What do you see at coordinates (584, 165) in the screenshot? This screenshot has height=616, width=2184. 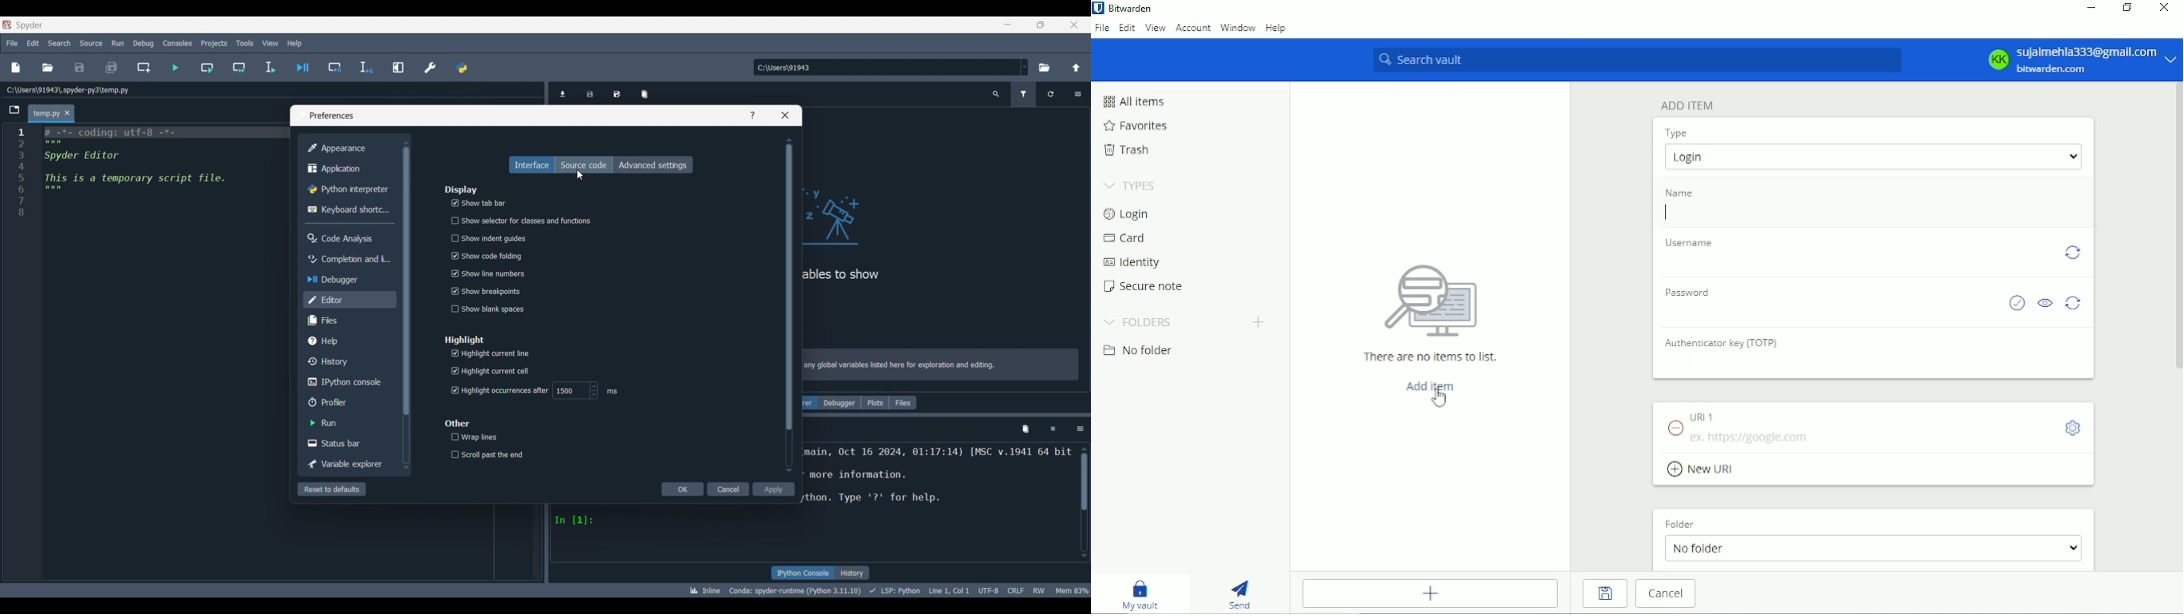 I see `Source code` at bounding box center [584, 165].